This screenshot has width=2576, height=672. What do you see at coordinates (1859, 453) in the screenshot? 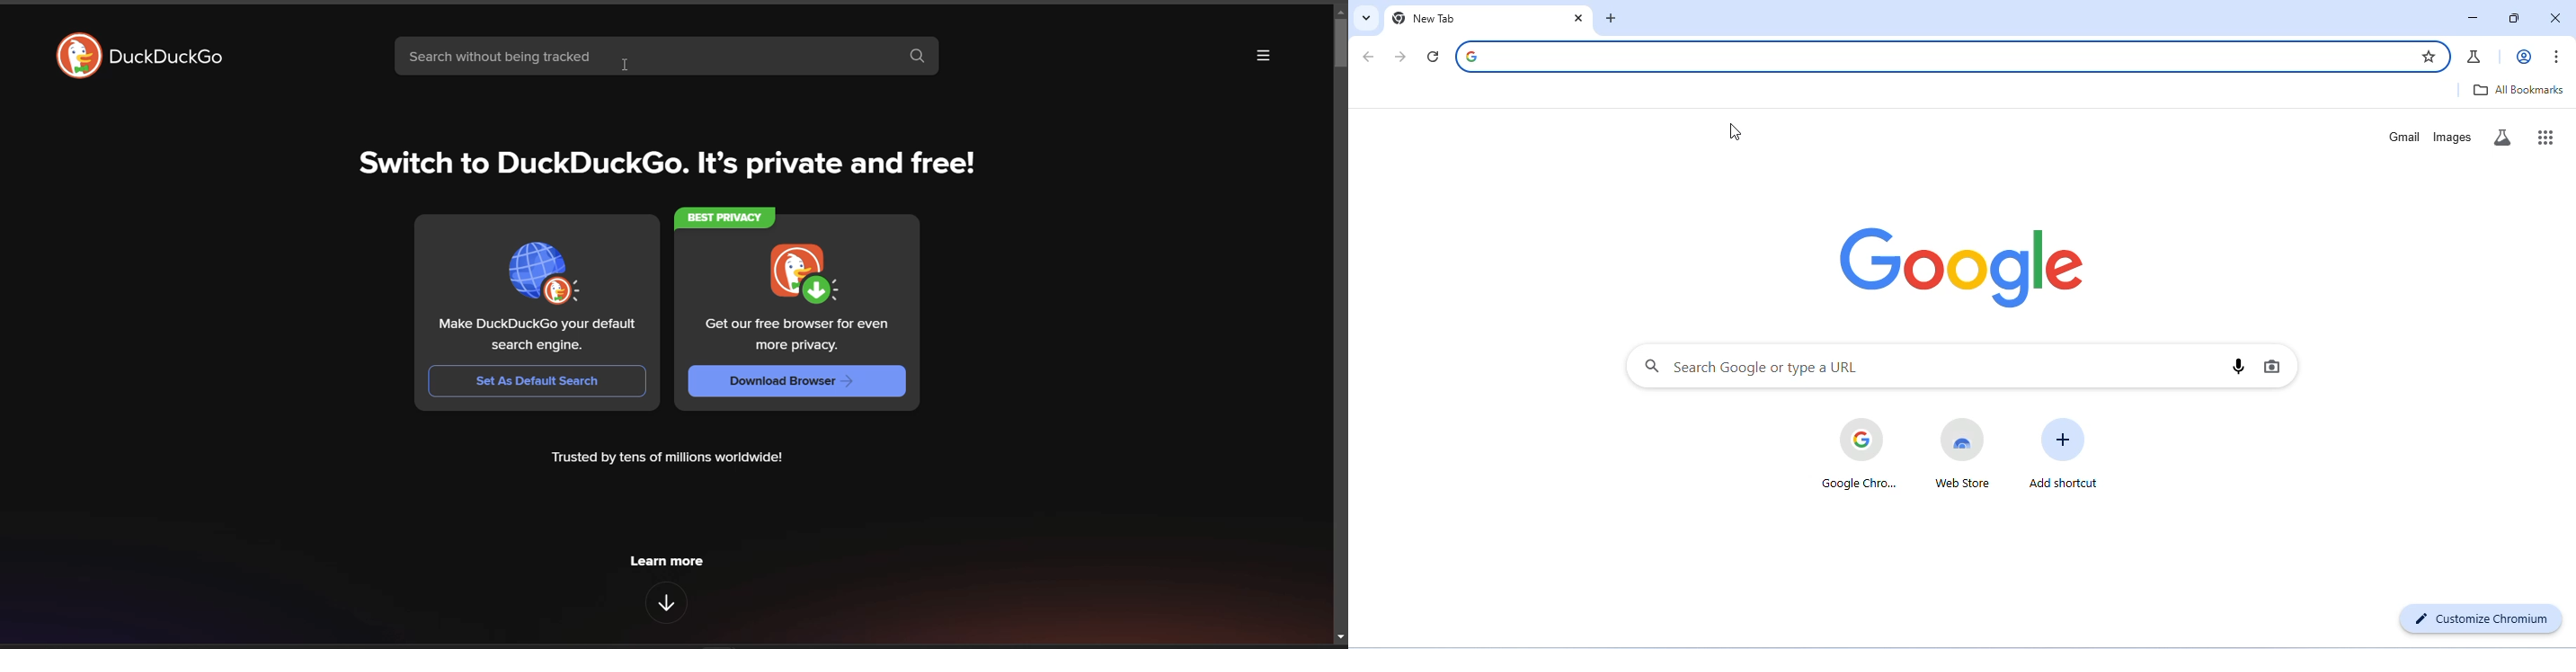
I see `google chrome ` at bounding box center [1859, 453].